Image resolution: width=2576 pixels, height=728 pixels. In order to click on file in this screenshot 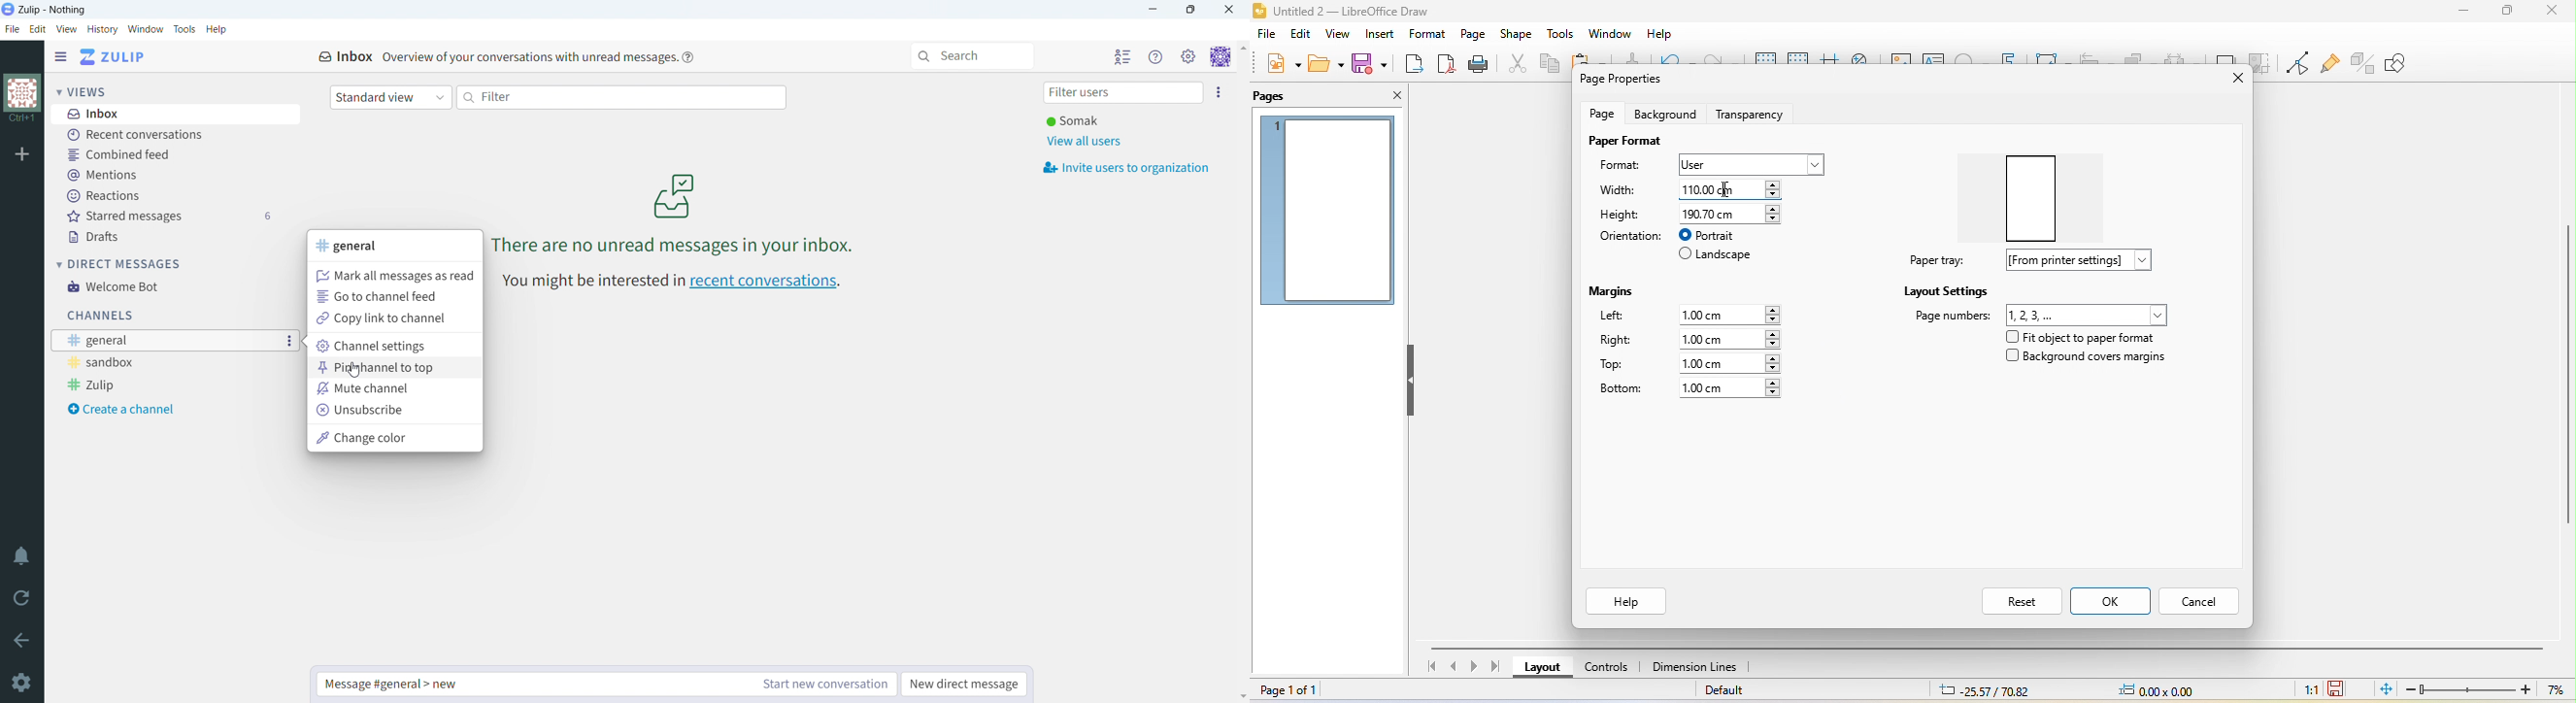, I will do `click(1266, 36)`.